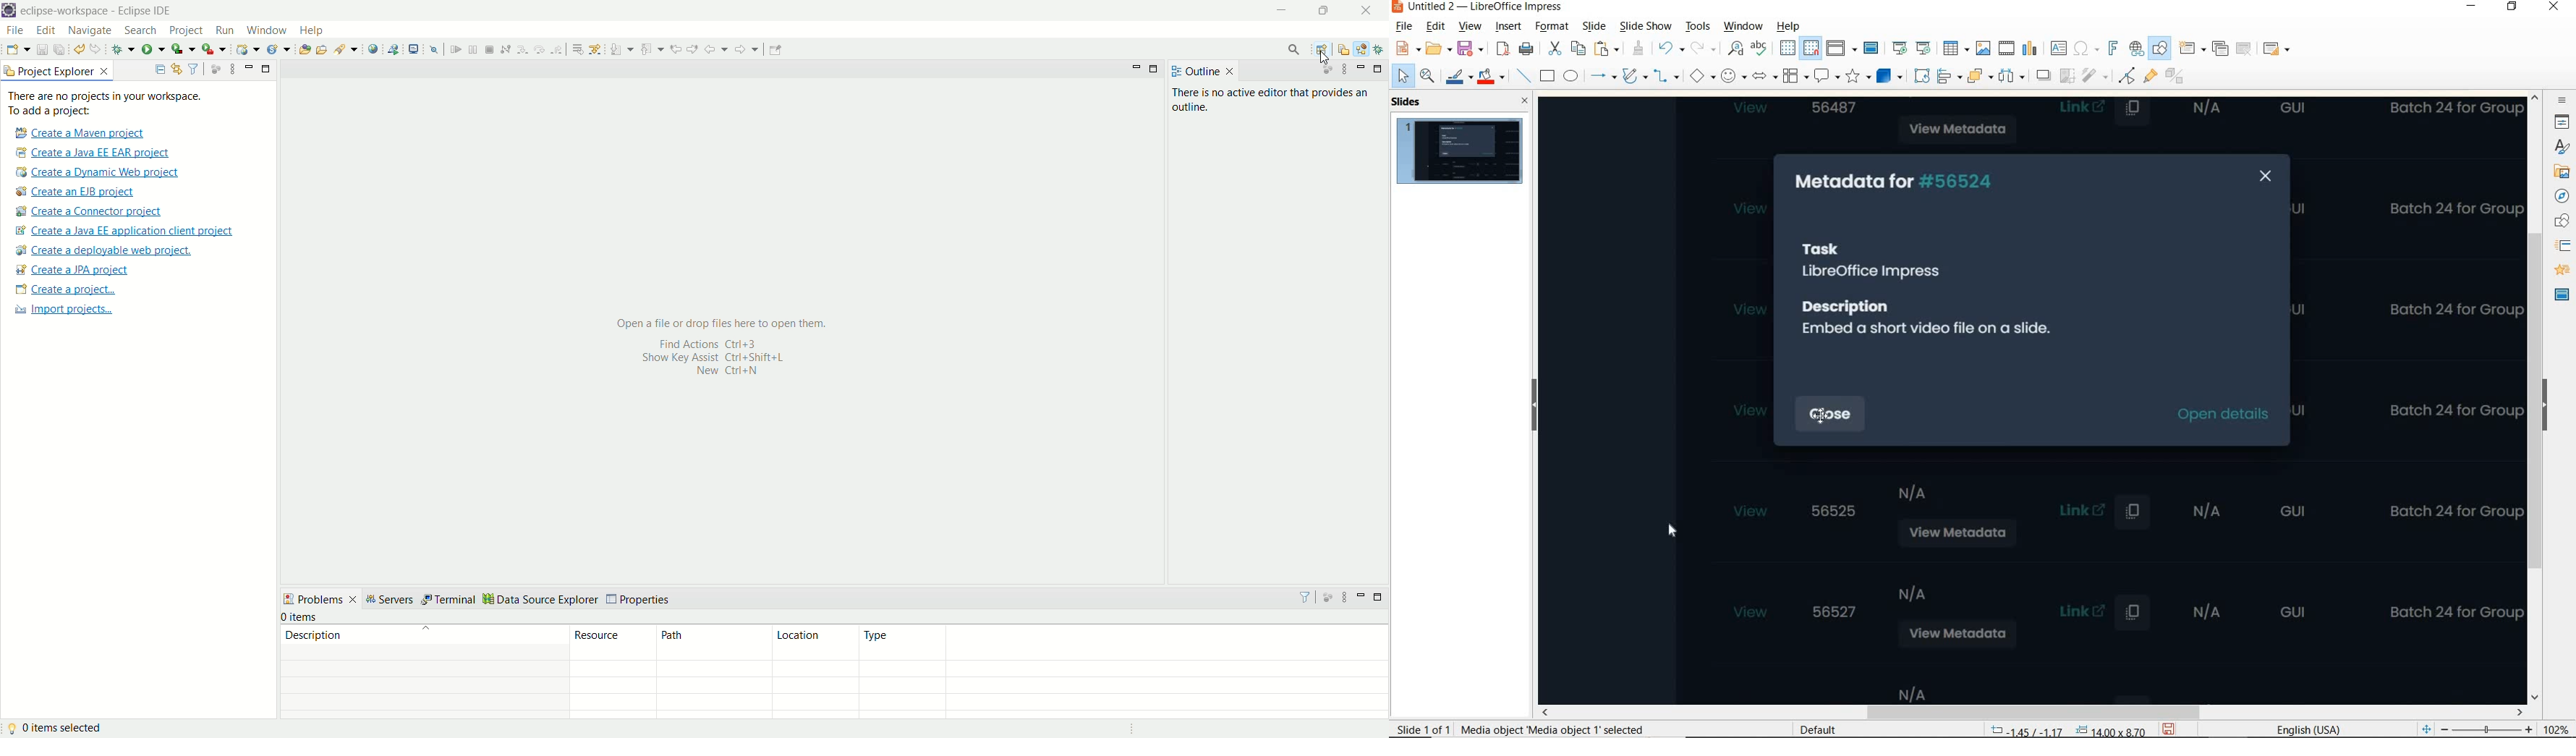 This screenshot has width=2576, height=756. What do you see at coordinates (1344, 597) in the screenshot?
I see `view menu` at bounding box center [1344, 597].